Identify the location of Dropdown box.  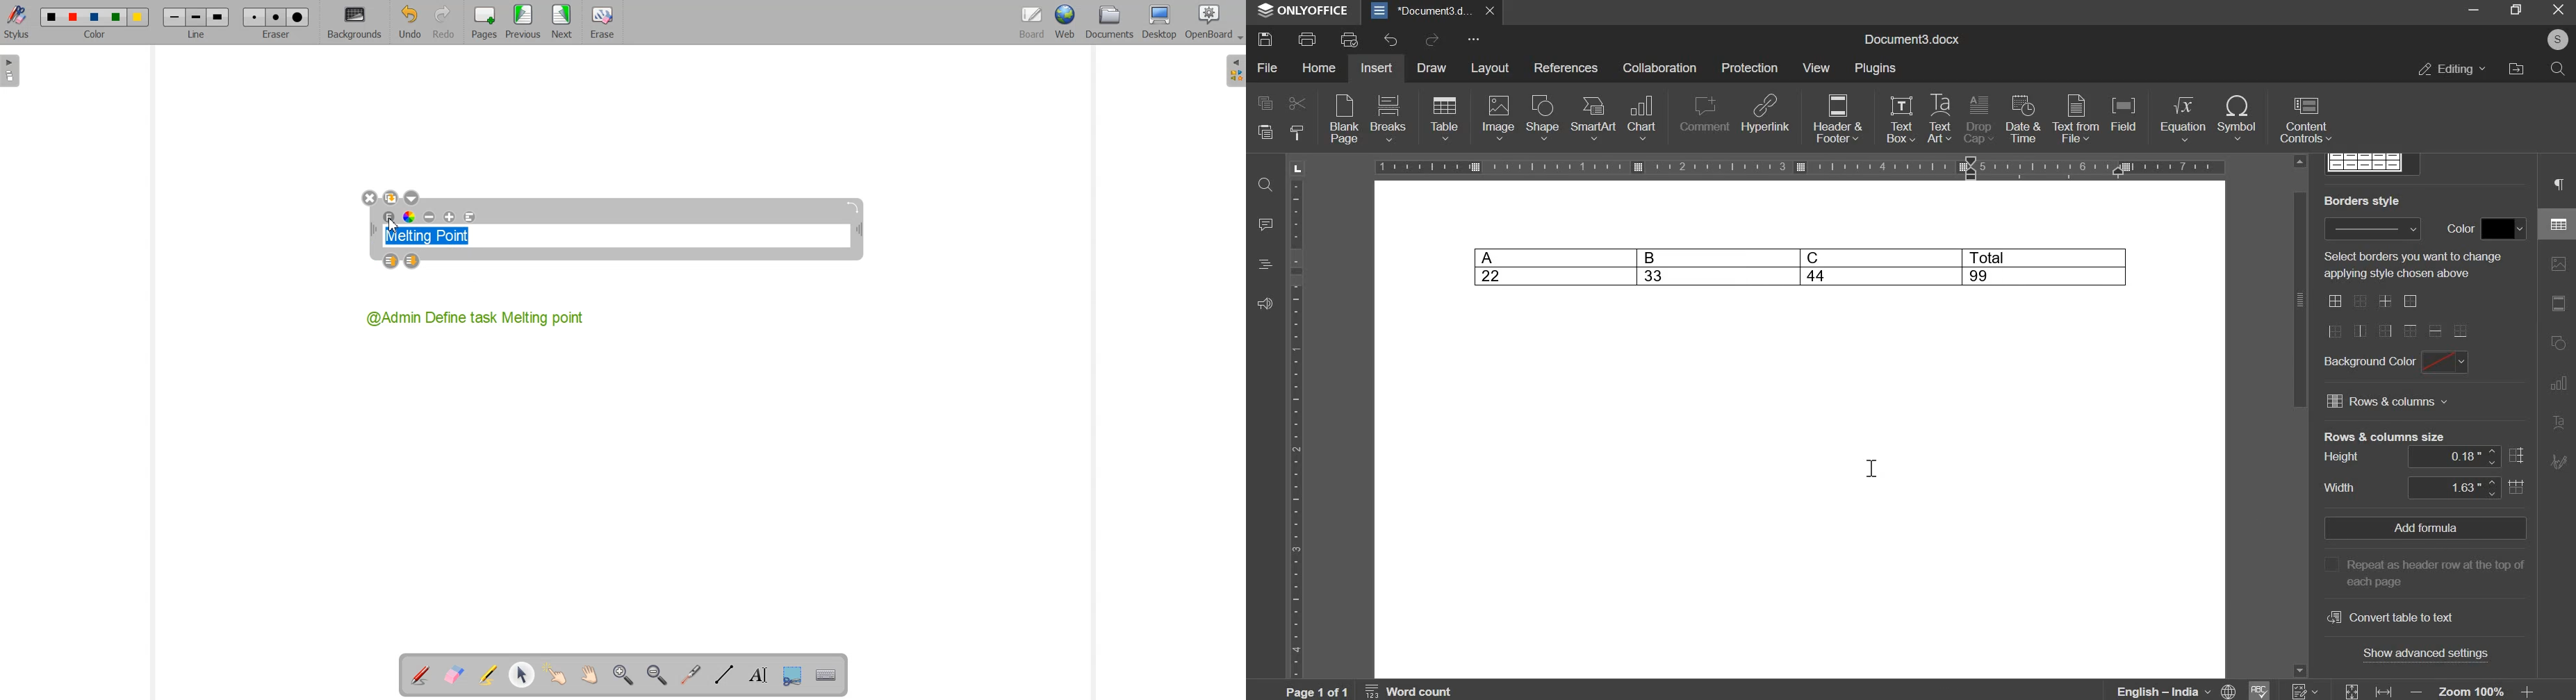
(411, 197).